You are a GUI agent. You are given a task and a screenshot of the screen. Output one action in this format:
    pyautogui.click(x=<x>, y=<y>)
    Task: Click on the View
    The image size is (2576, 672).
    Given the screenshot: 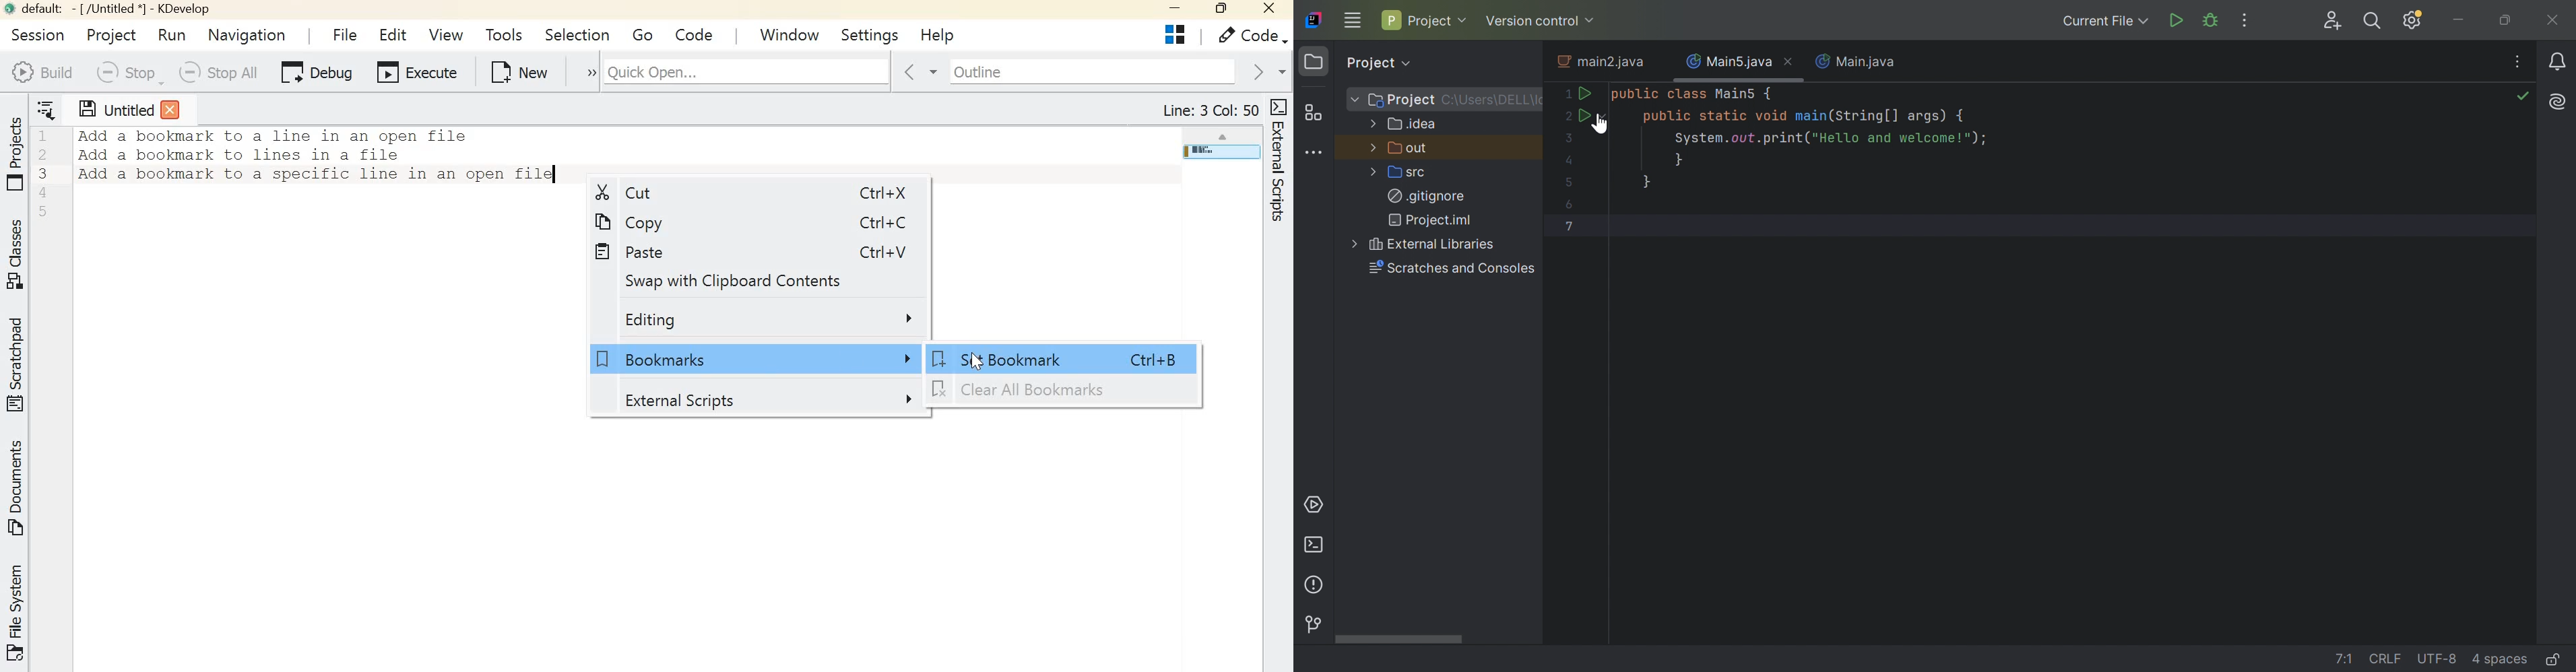 What is the action you would take?
    pyautogui.click(x=445, y=33)
    